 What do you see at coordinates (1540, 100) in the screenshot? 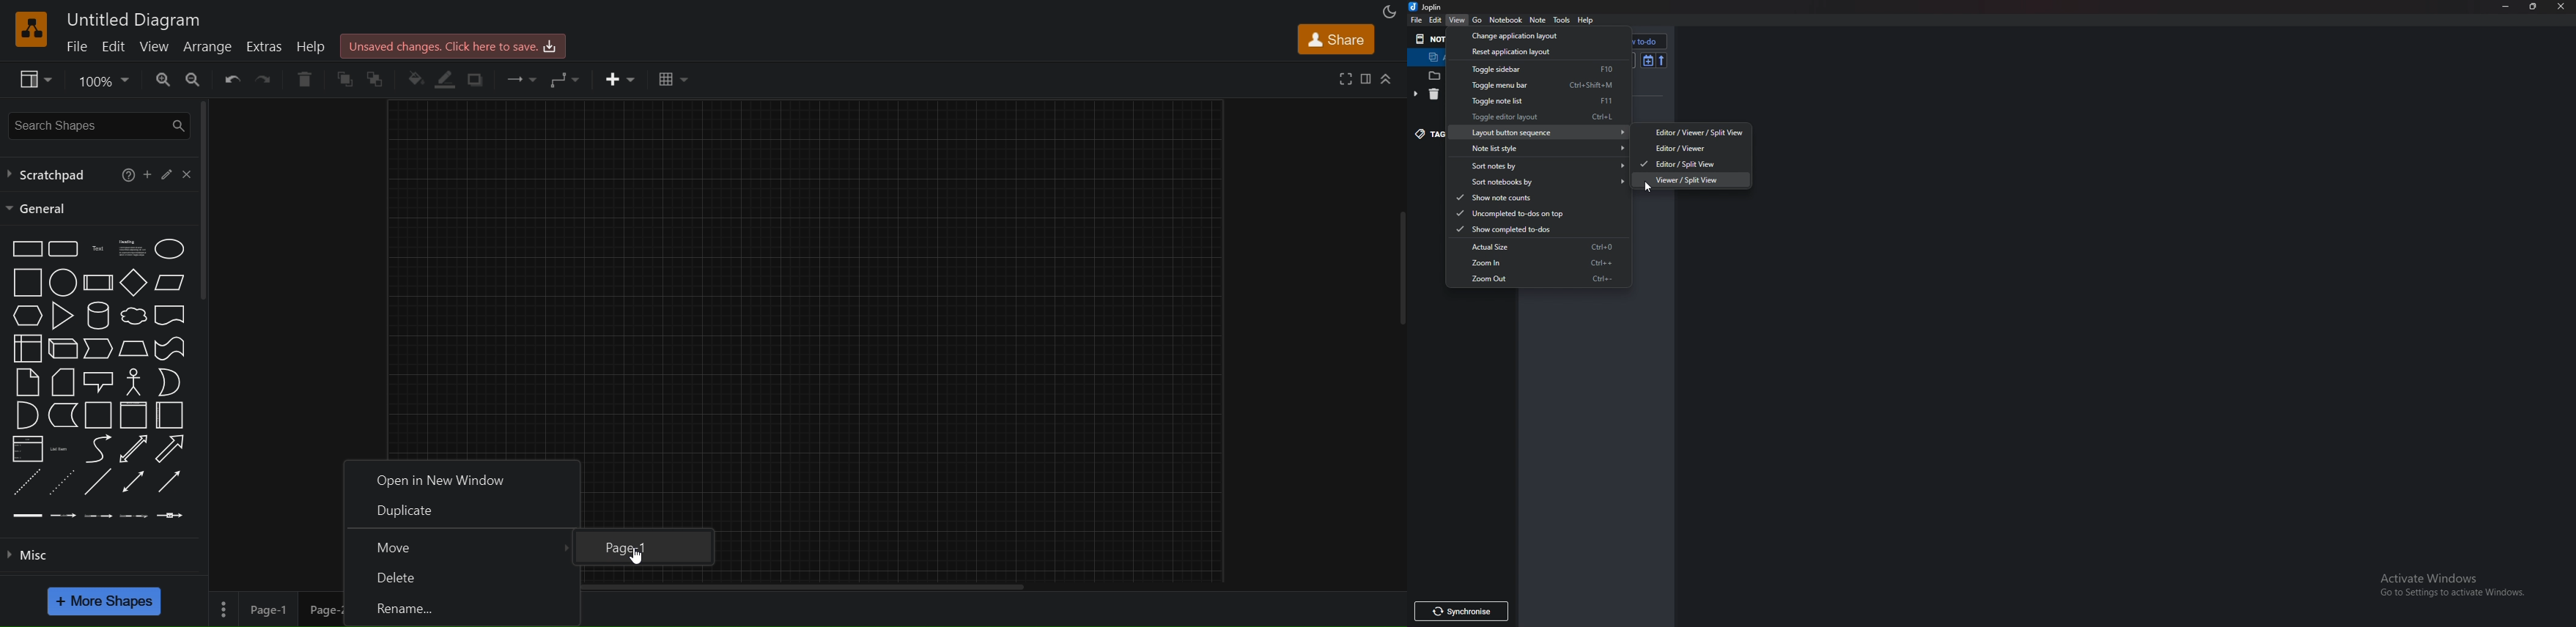
I see `Toggle note list` at bounding box center [1540, 100].